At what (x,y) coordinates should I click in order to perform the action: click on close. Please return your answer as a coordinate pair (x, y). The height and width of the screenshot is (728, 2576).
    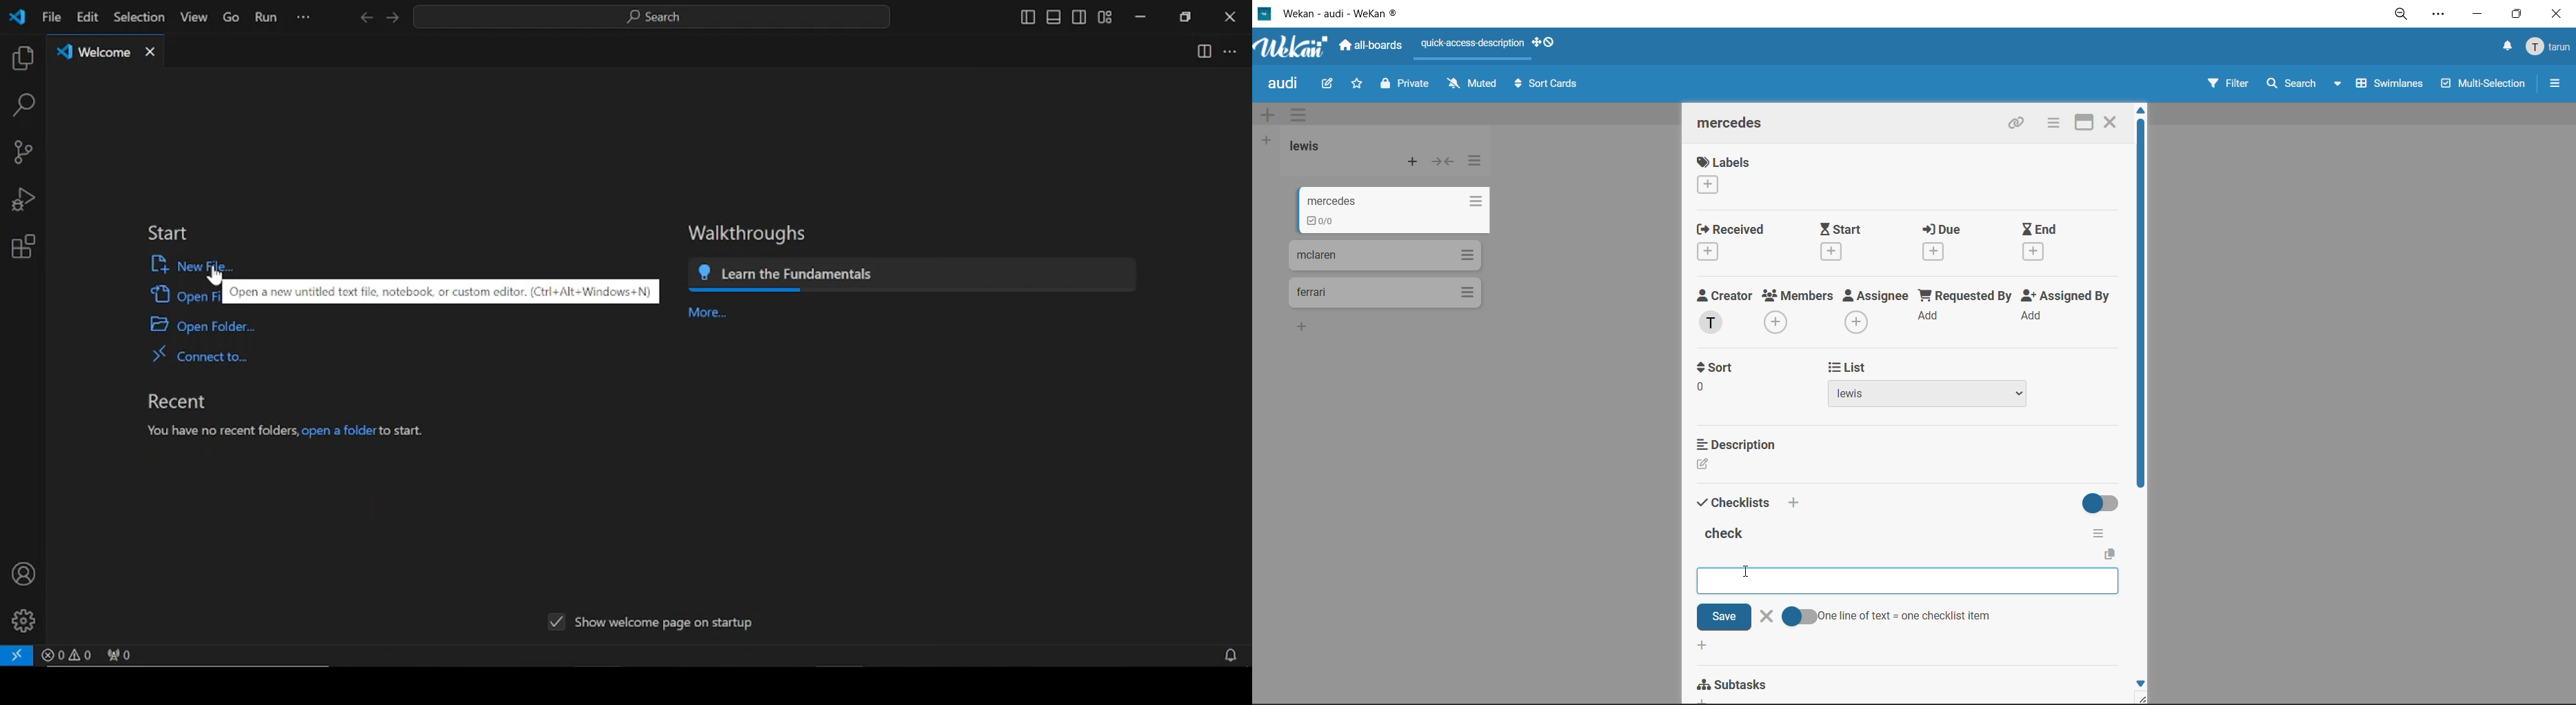
    Looking at the image, I should click on (2111, 120).